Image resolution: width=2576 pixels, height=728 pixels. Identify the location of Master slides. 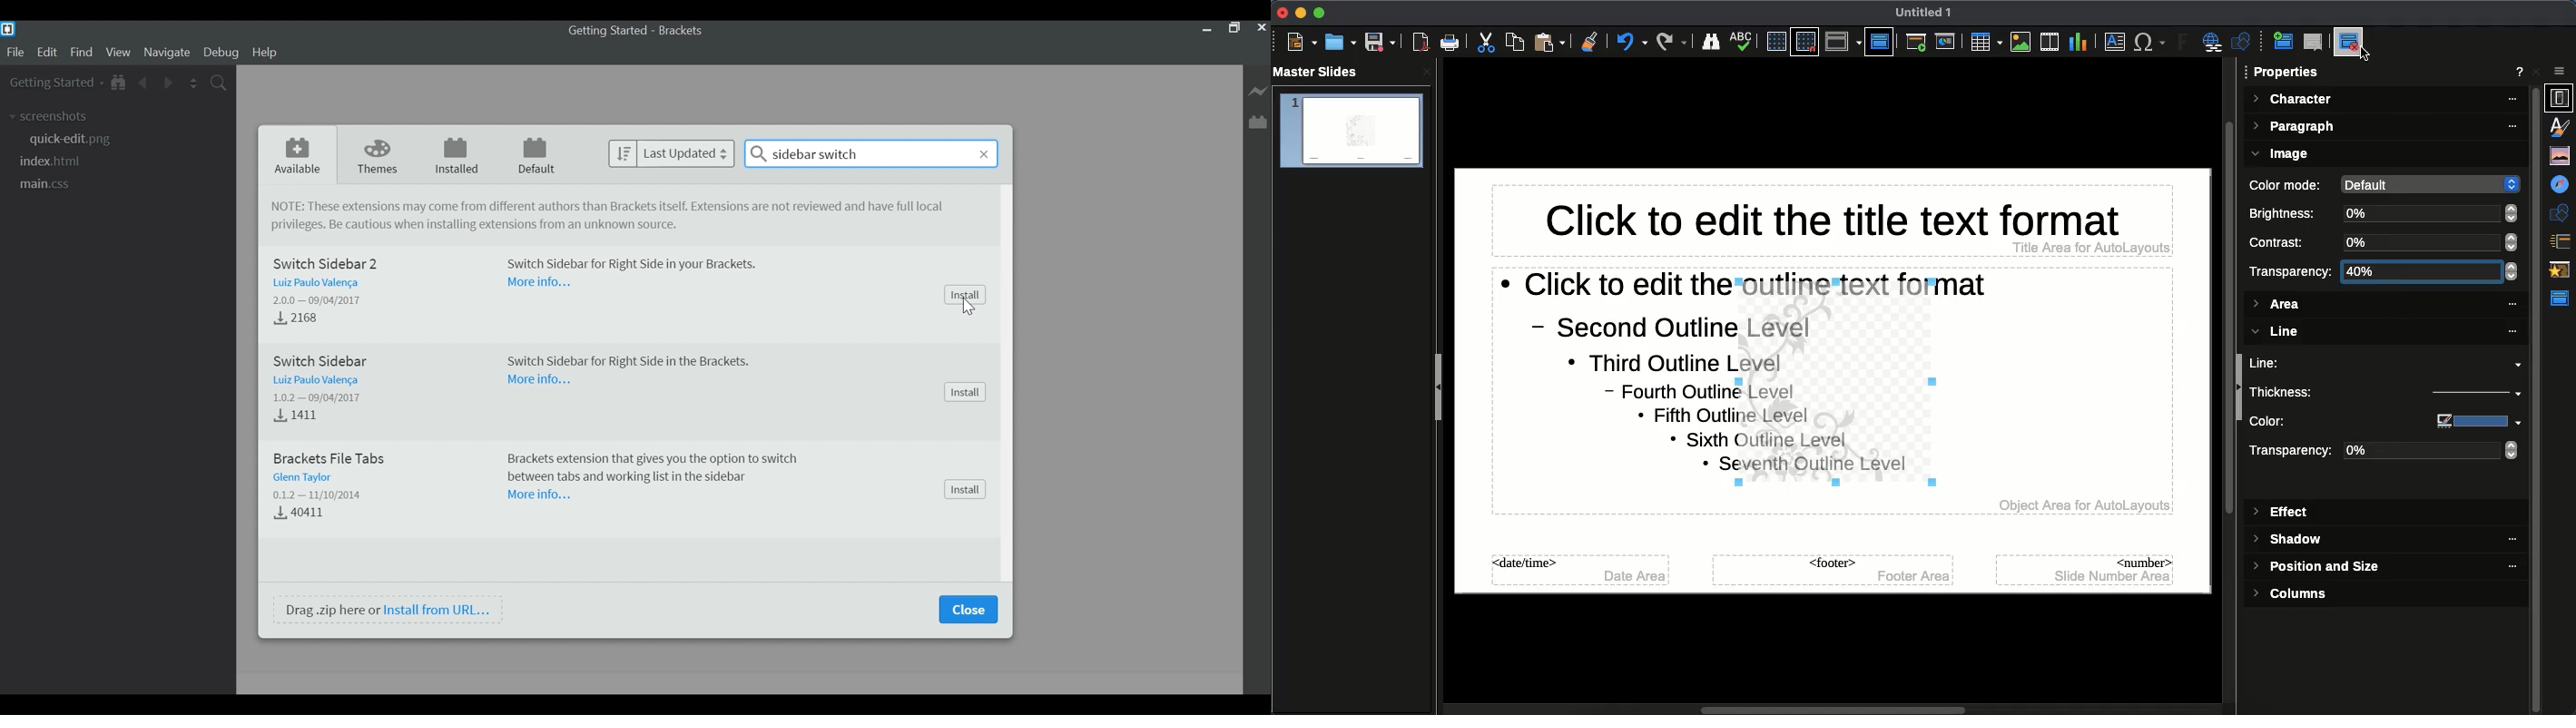
(1322, 73).